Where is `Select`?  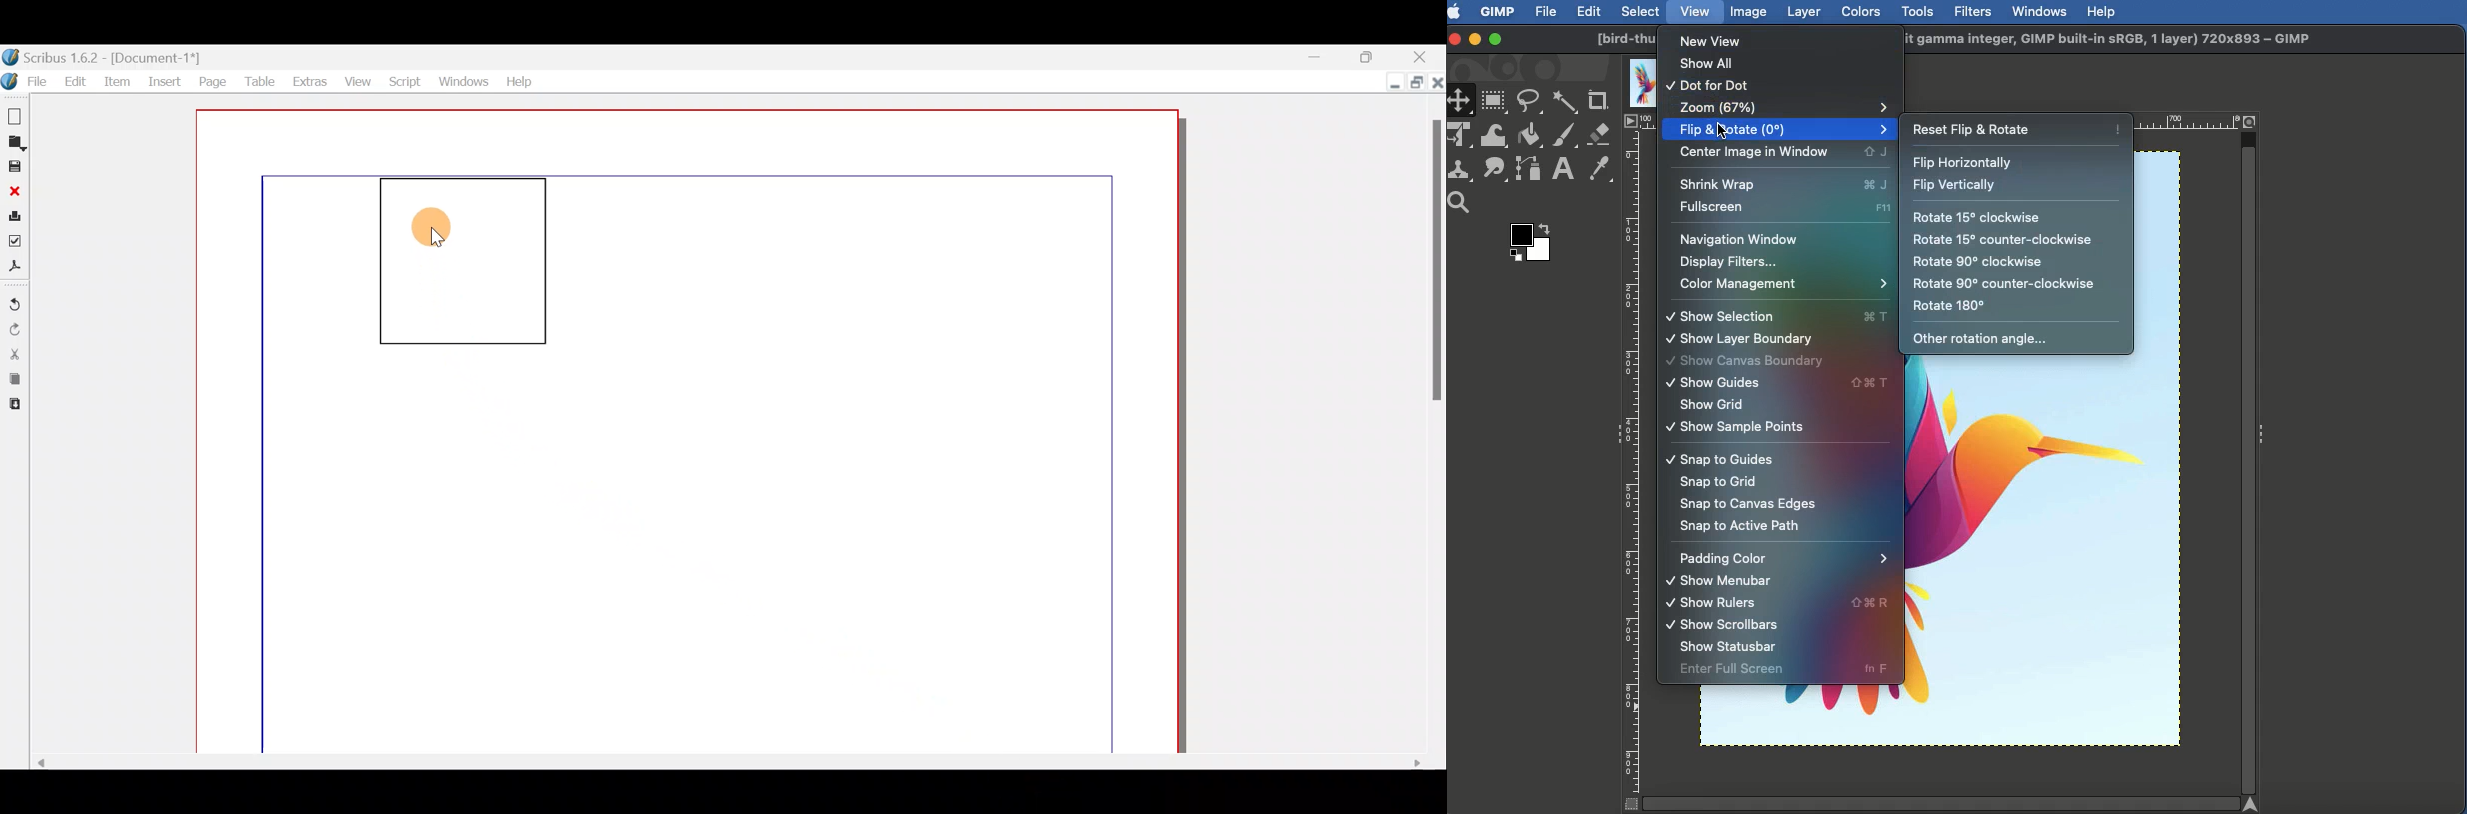 Select is located at coordinates (1641, 11).